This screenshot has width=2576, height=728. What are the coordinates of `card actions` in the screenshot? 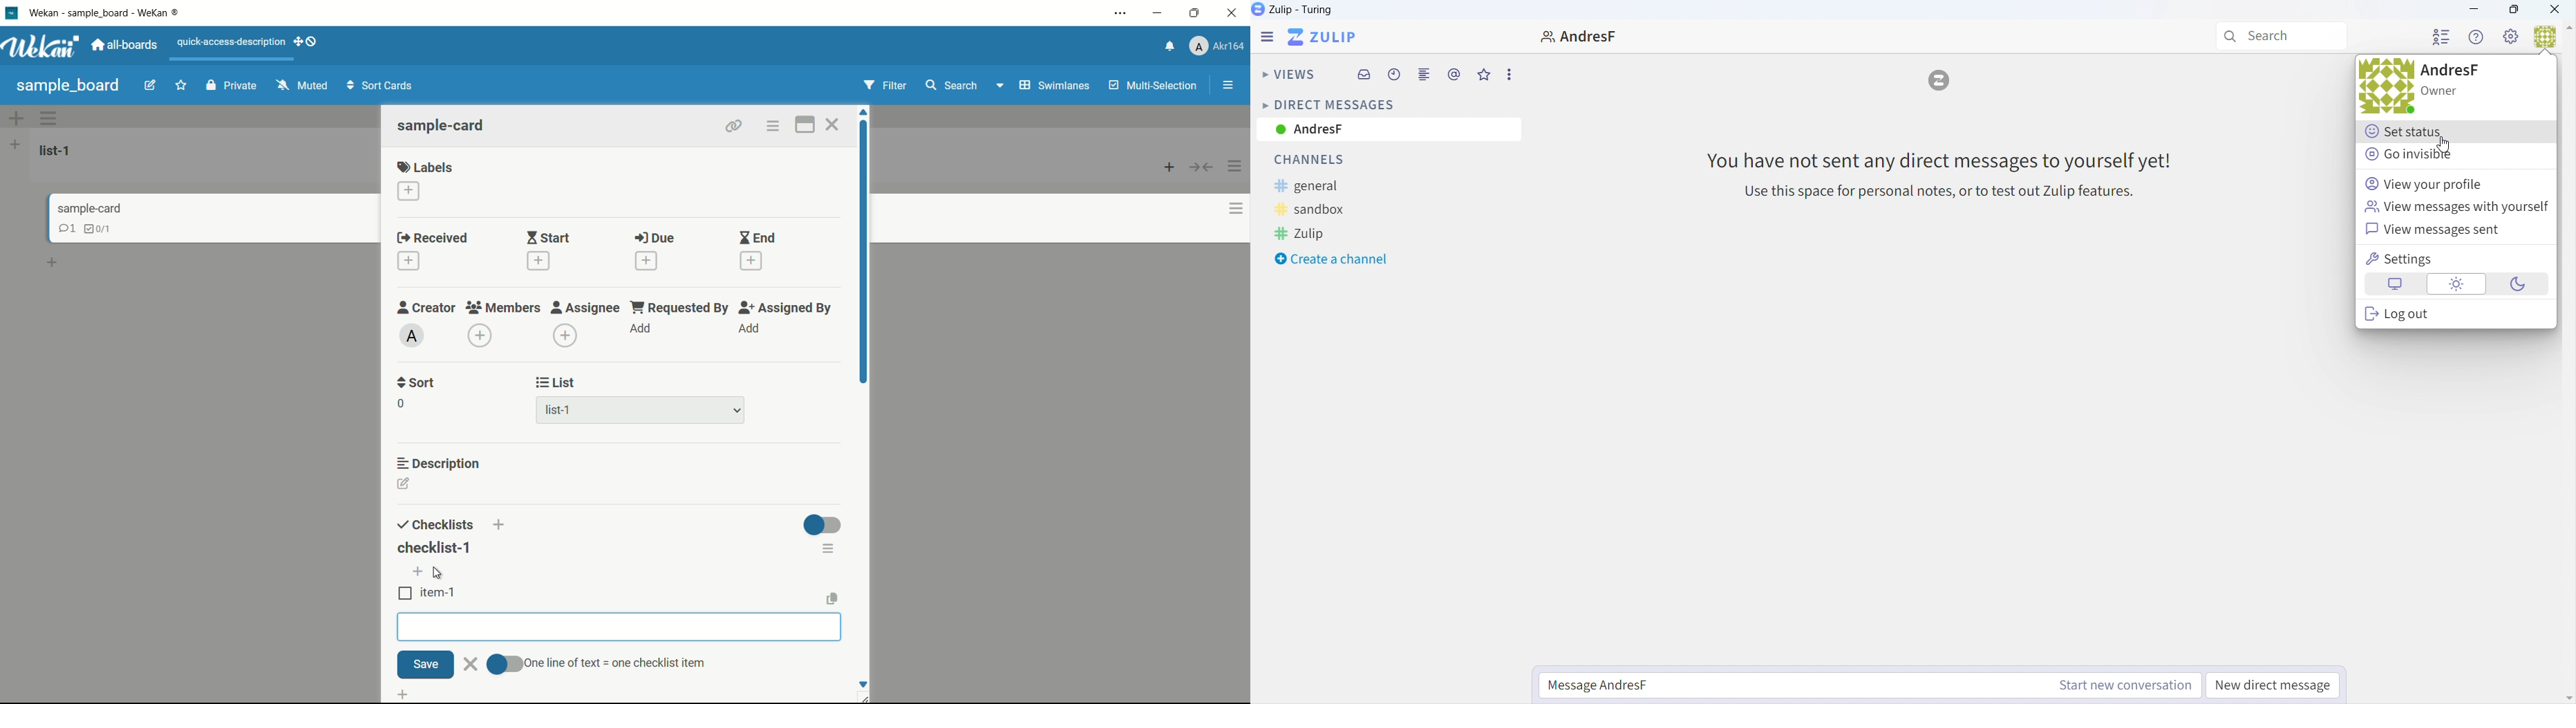 It's located at (773, 126).